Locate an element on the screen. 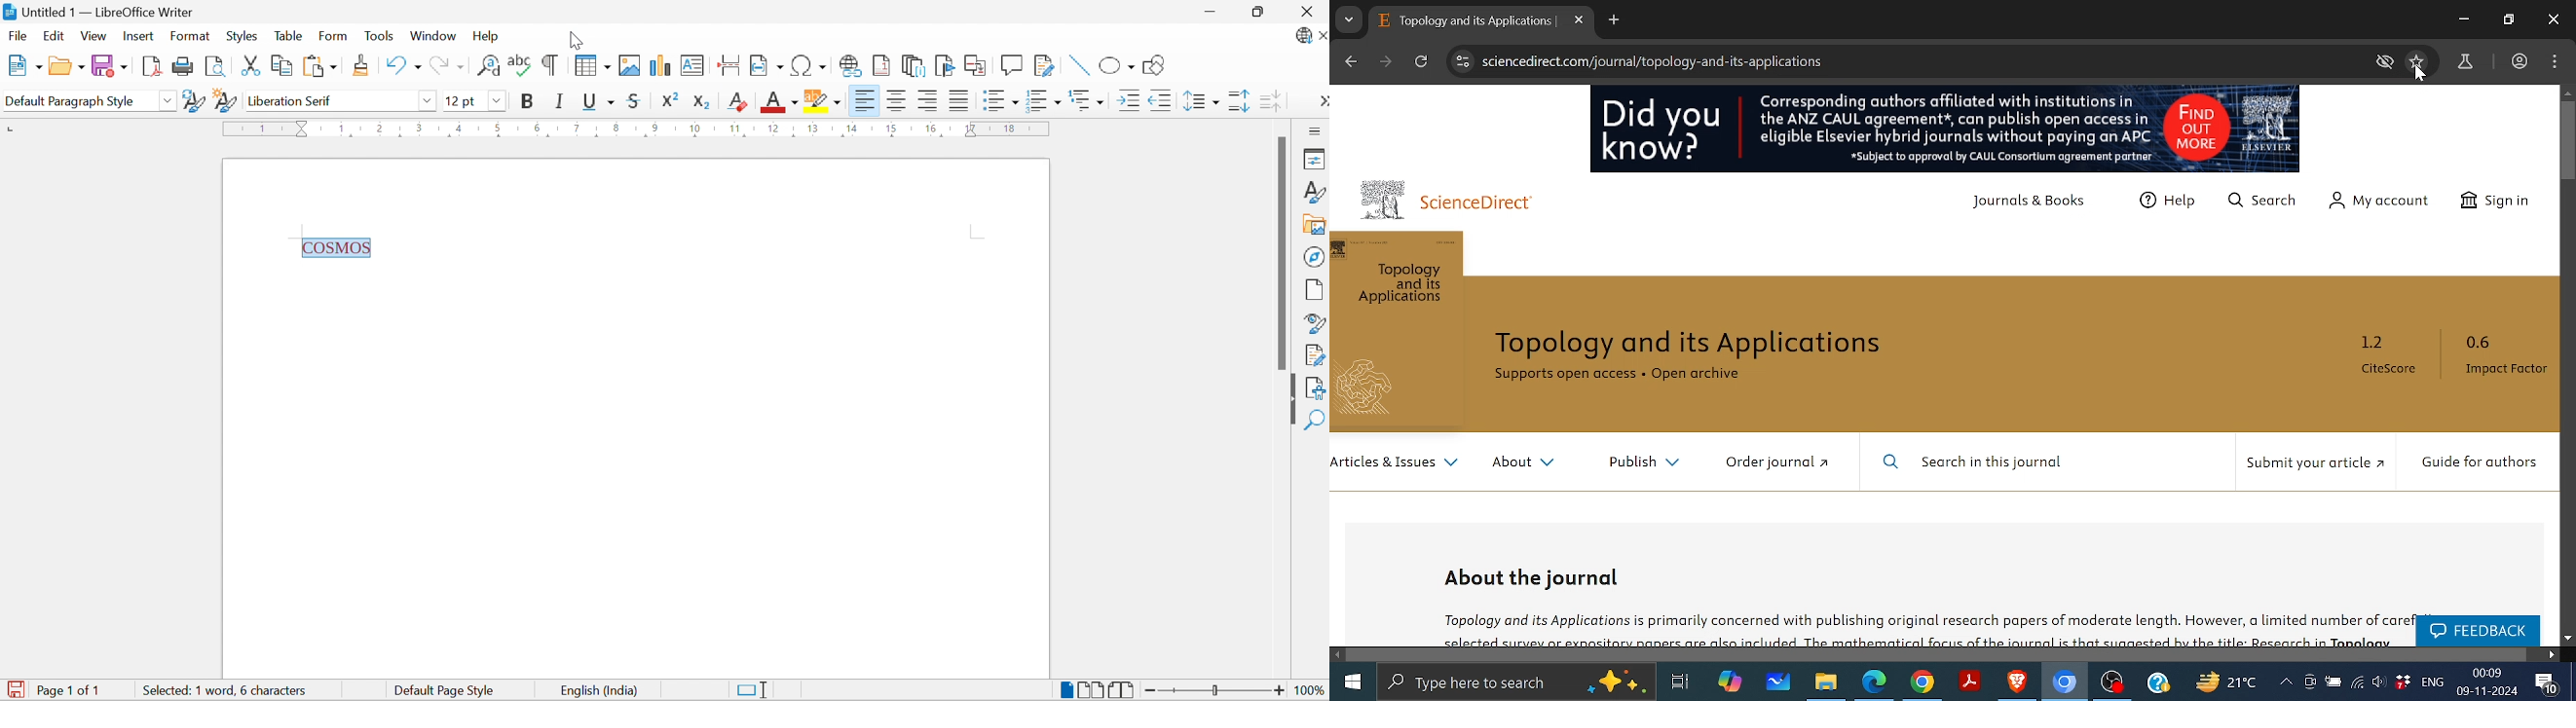 This screenshot has height=728, width=2576. Styles is located at coordinates (241, 35).